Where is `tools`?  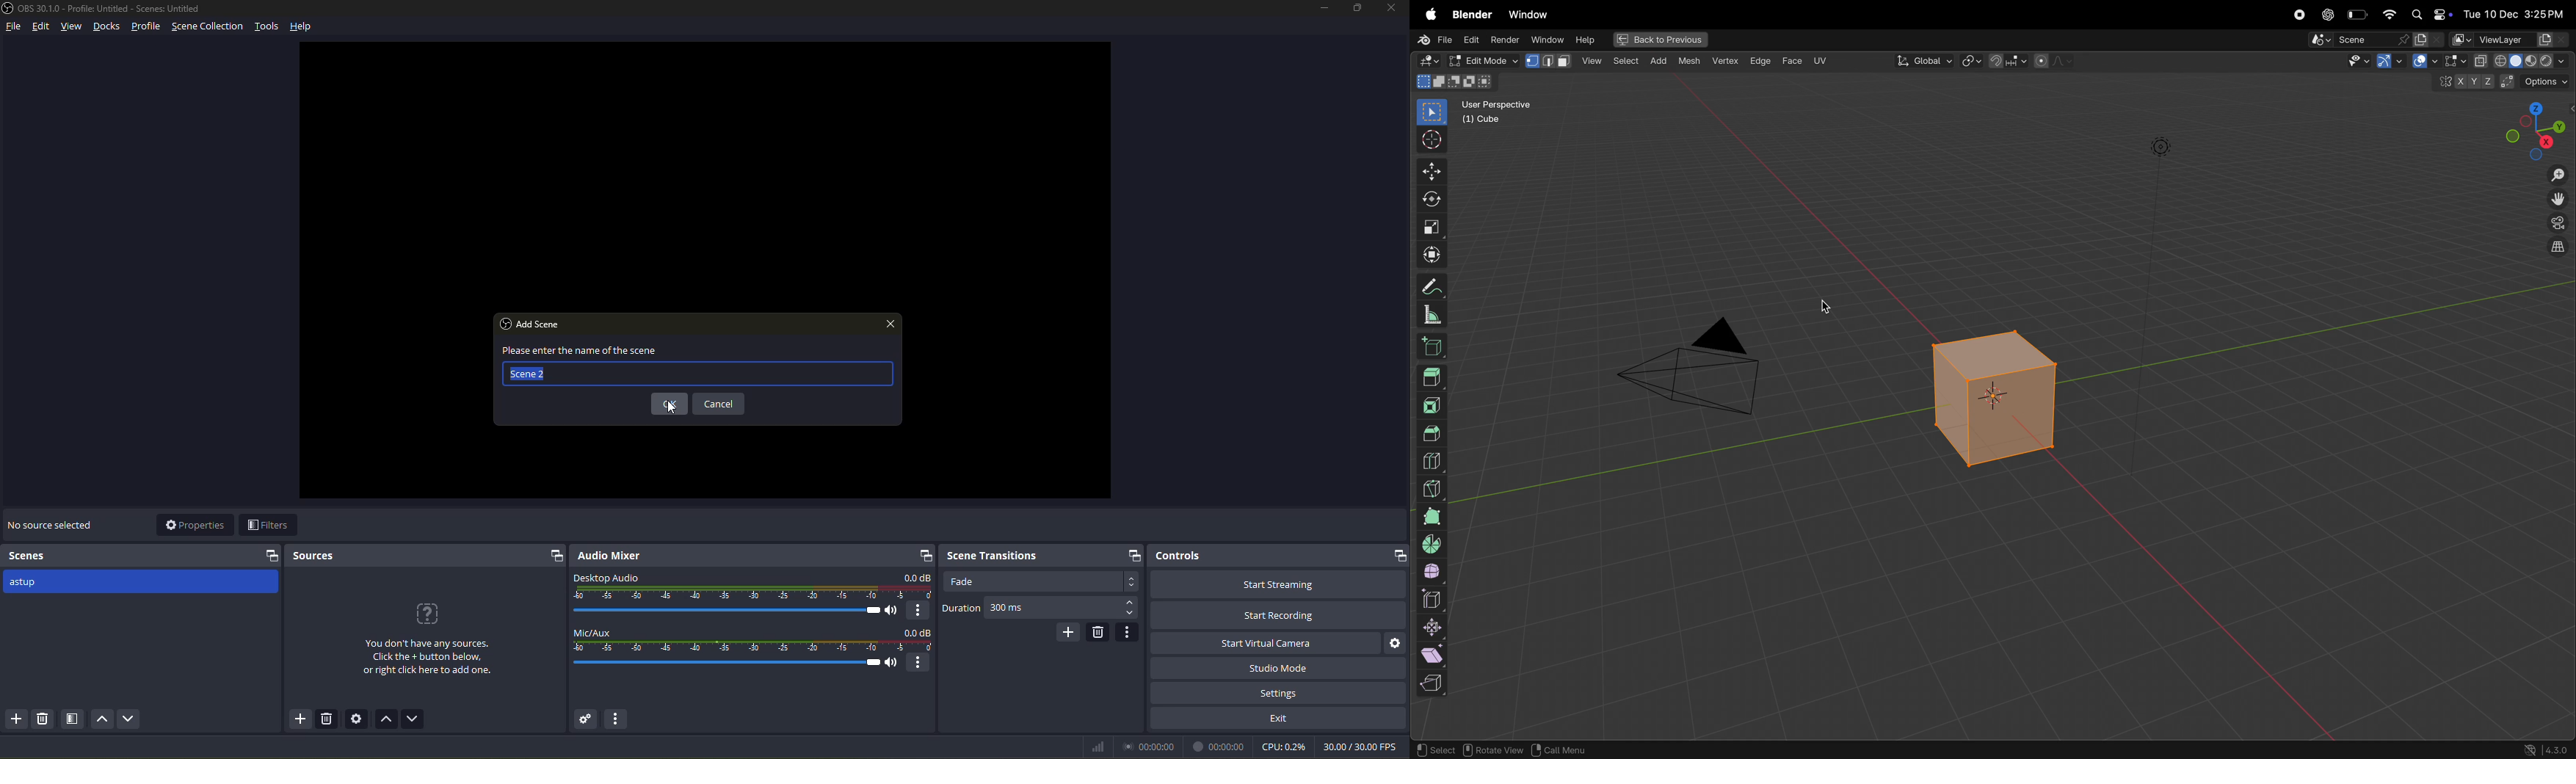
tools is located at coordinates (269, 28).